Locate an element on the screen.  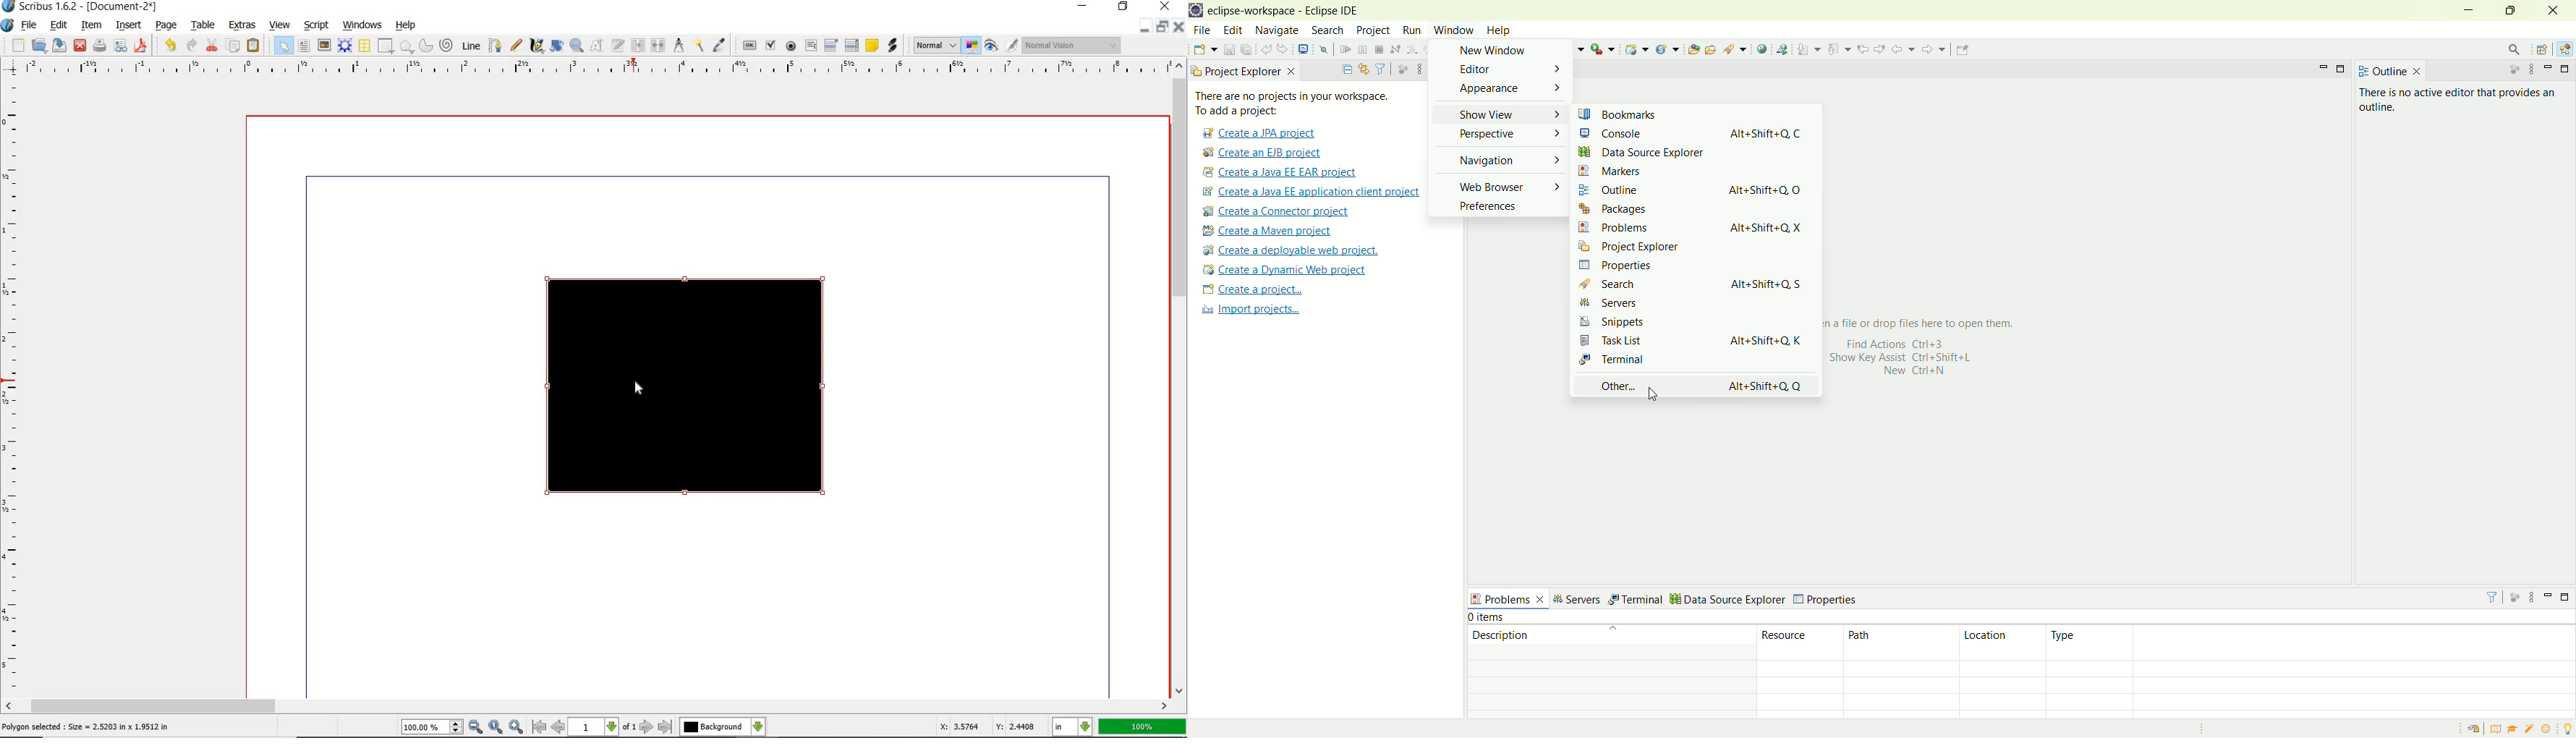
zoom in is located at coordinates (516, 725).